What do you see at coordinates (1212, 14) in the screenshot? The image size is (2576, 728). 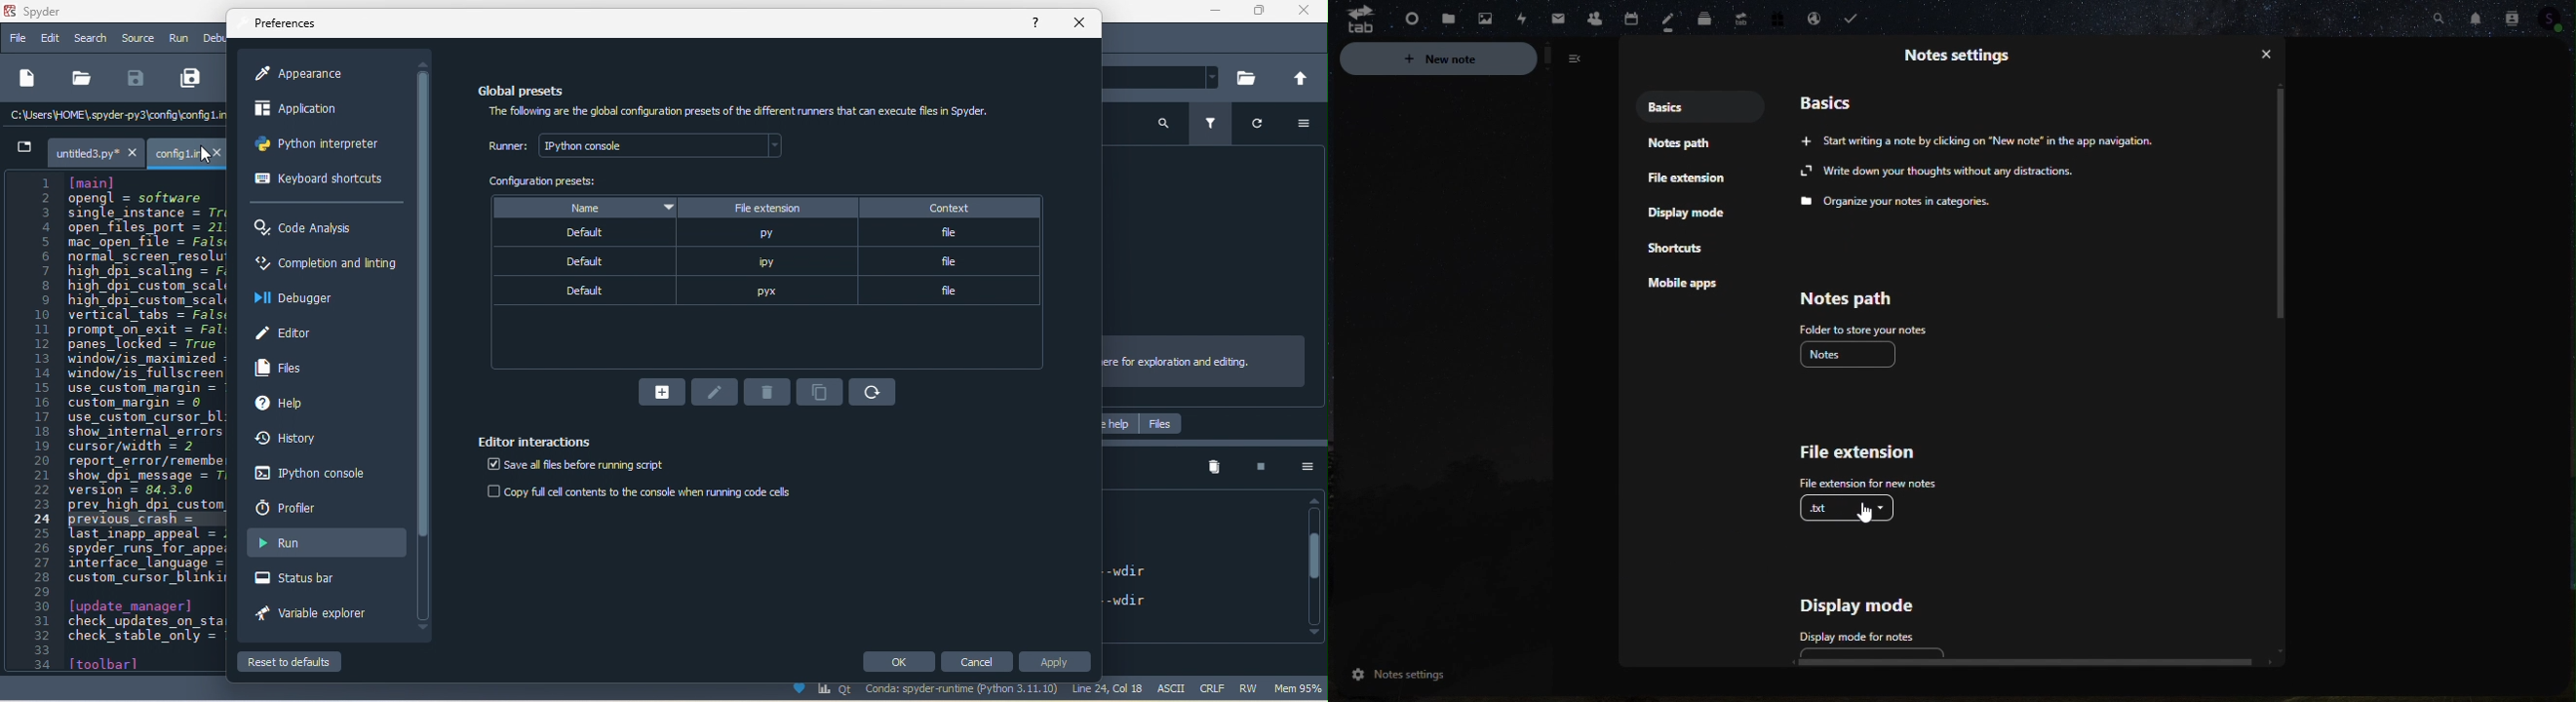 I see `minimize` at bounding box center [1212, 14].